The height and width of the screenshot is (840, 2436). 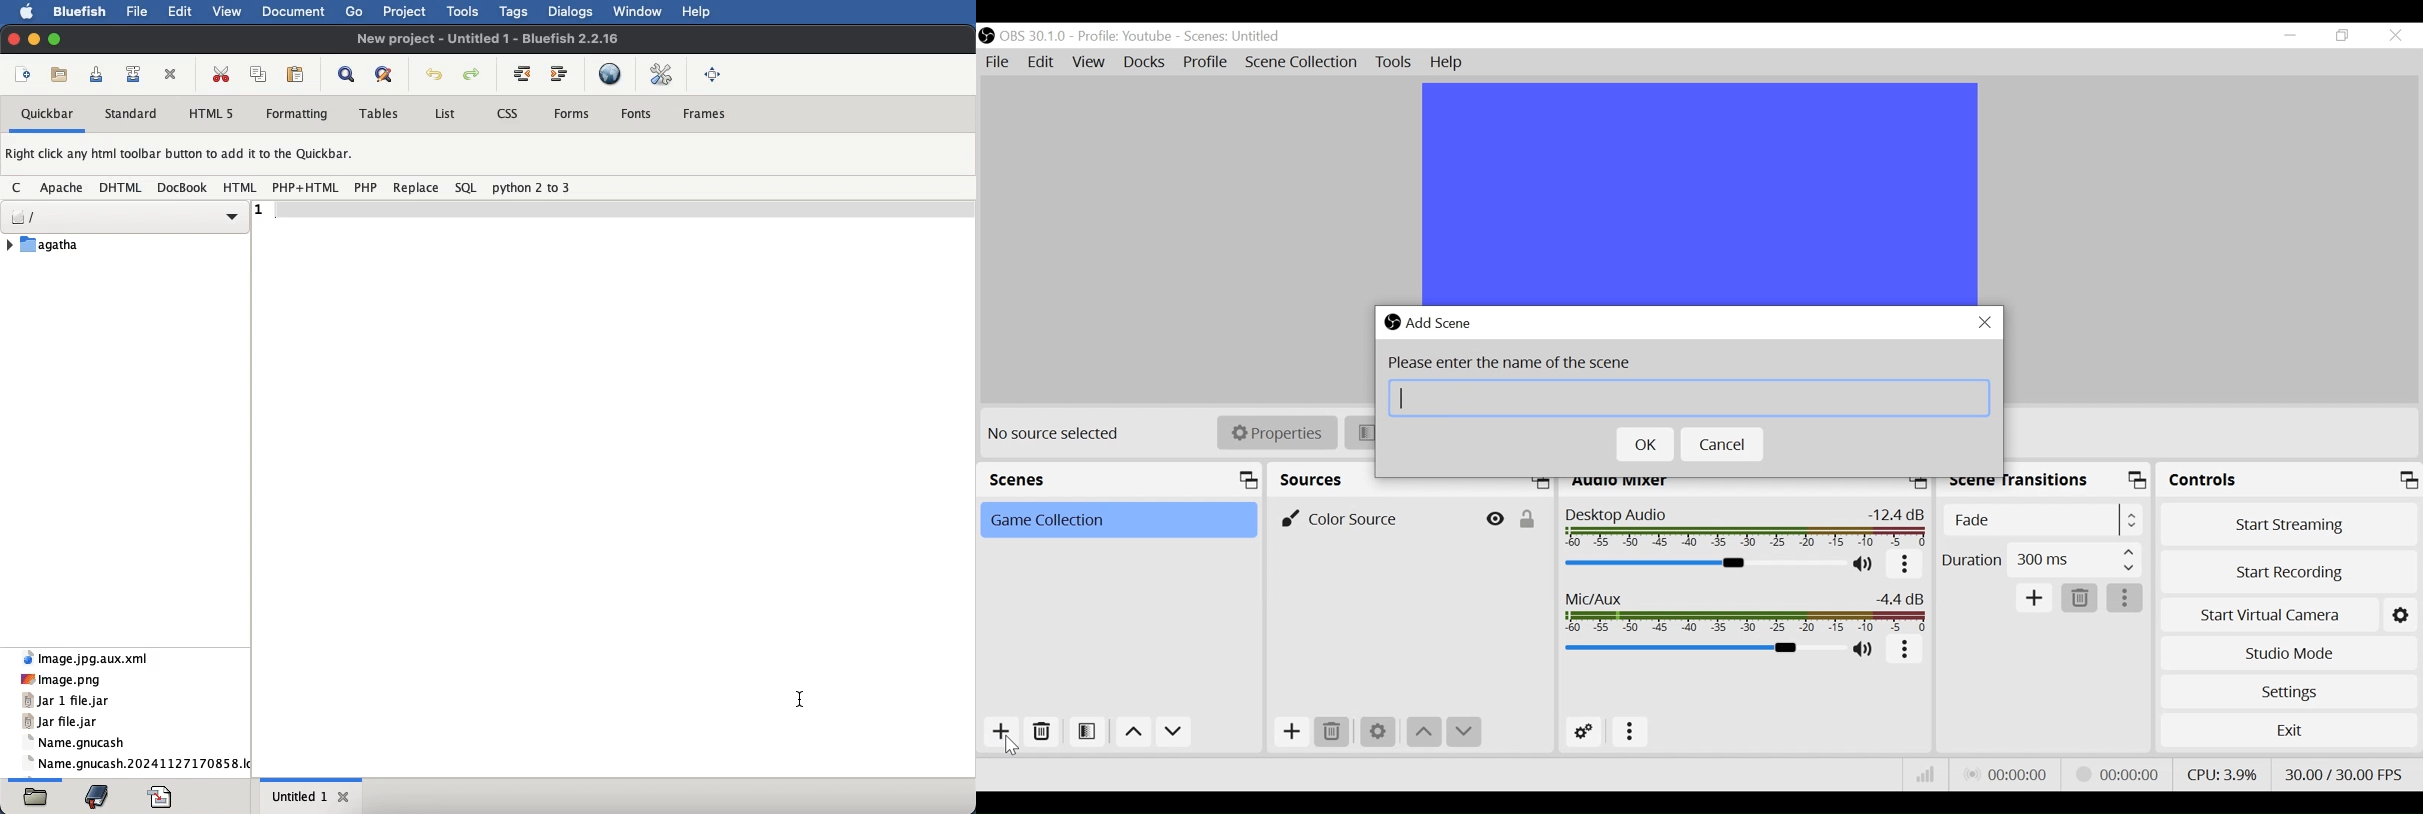 What do you see at coordinates (1303, 63) in the screenshot?
I see `Scene Collection` at bounding box center [1303, 63].